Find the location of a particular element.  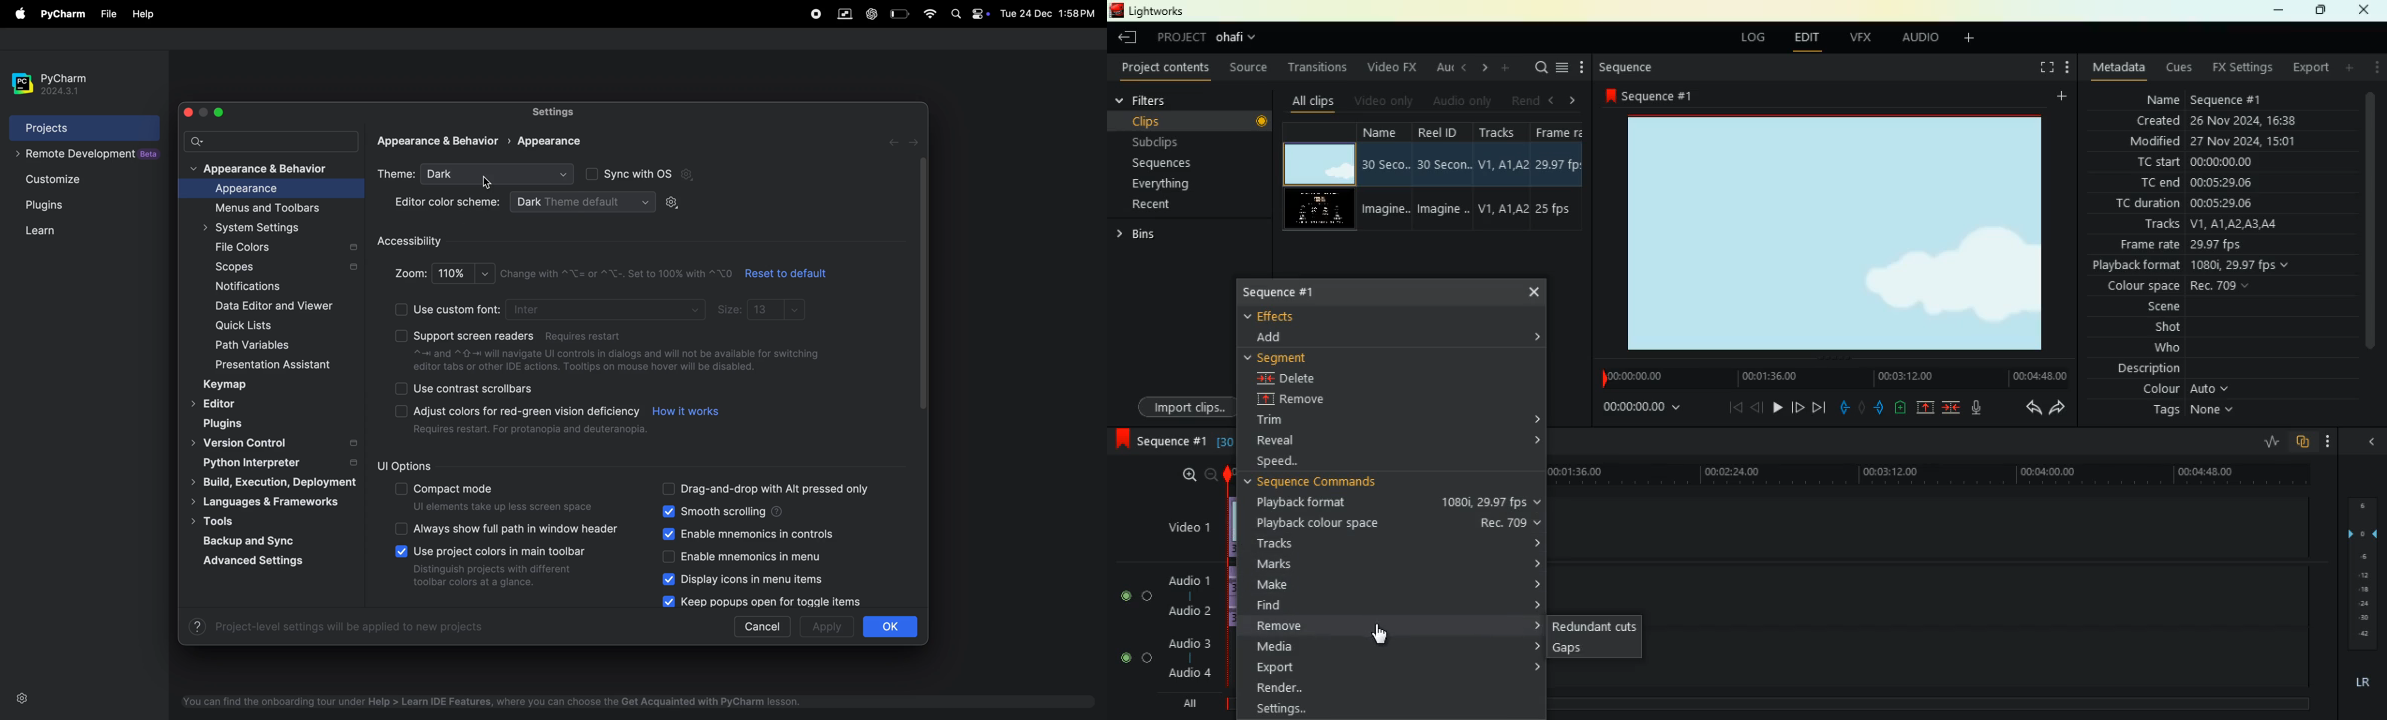

remove is located at coordinates (1321, 399).